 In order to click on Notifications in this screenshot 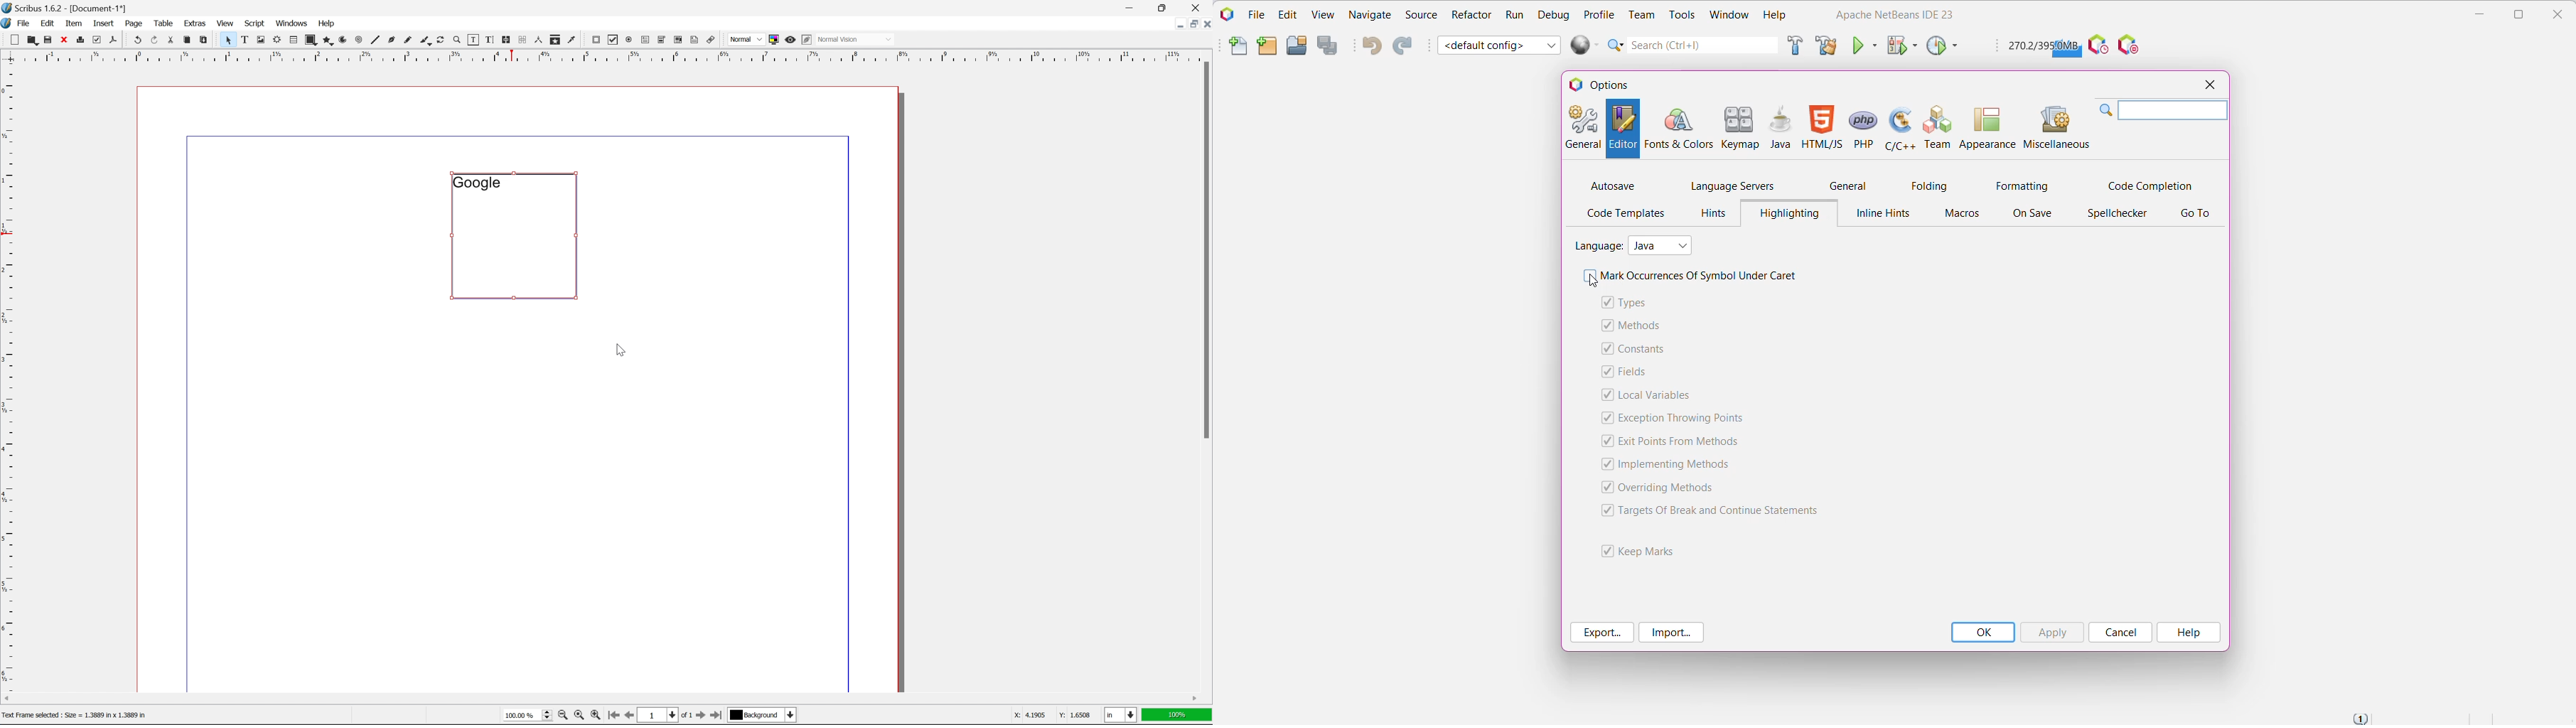, I will do `click(2363, 716)`.